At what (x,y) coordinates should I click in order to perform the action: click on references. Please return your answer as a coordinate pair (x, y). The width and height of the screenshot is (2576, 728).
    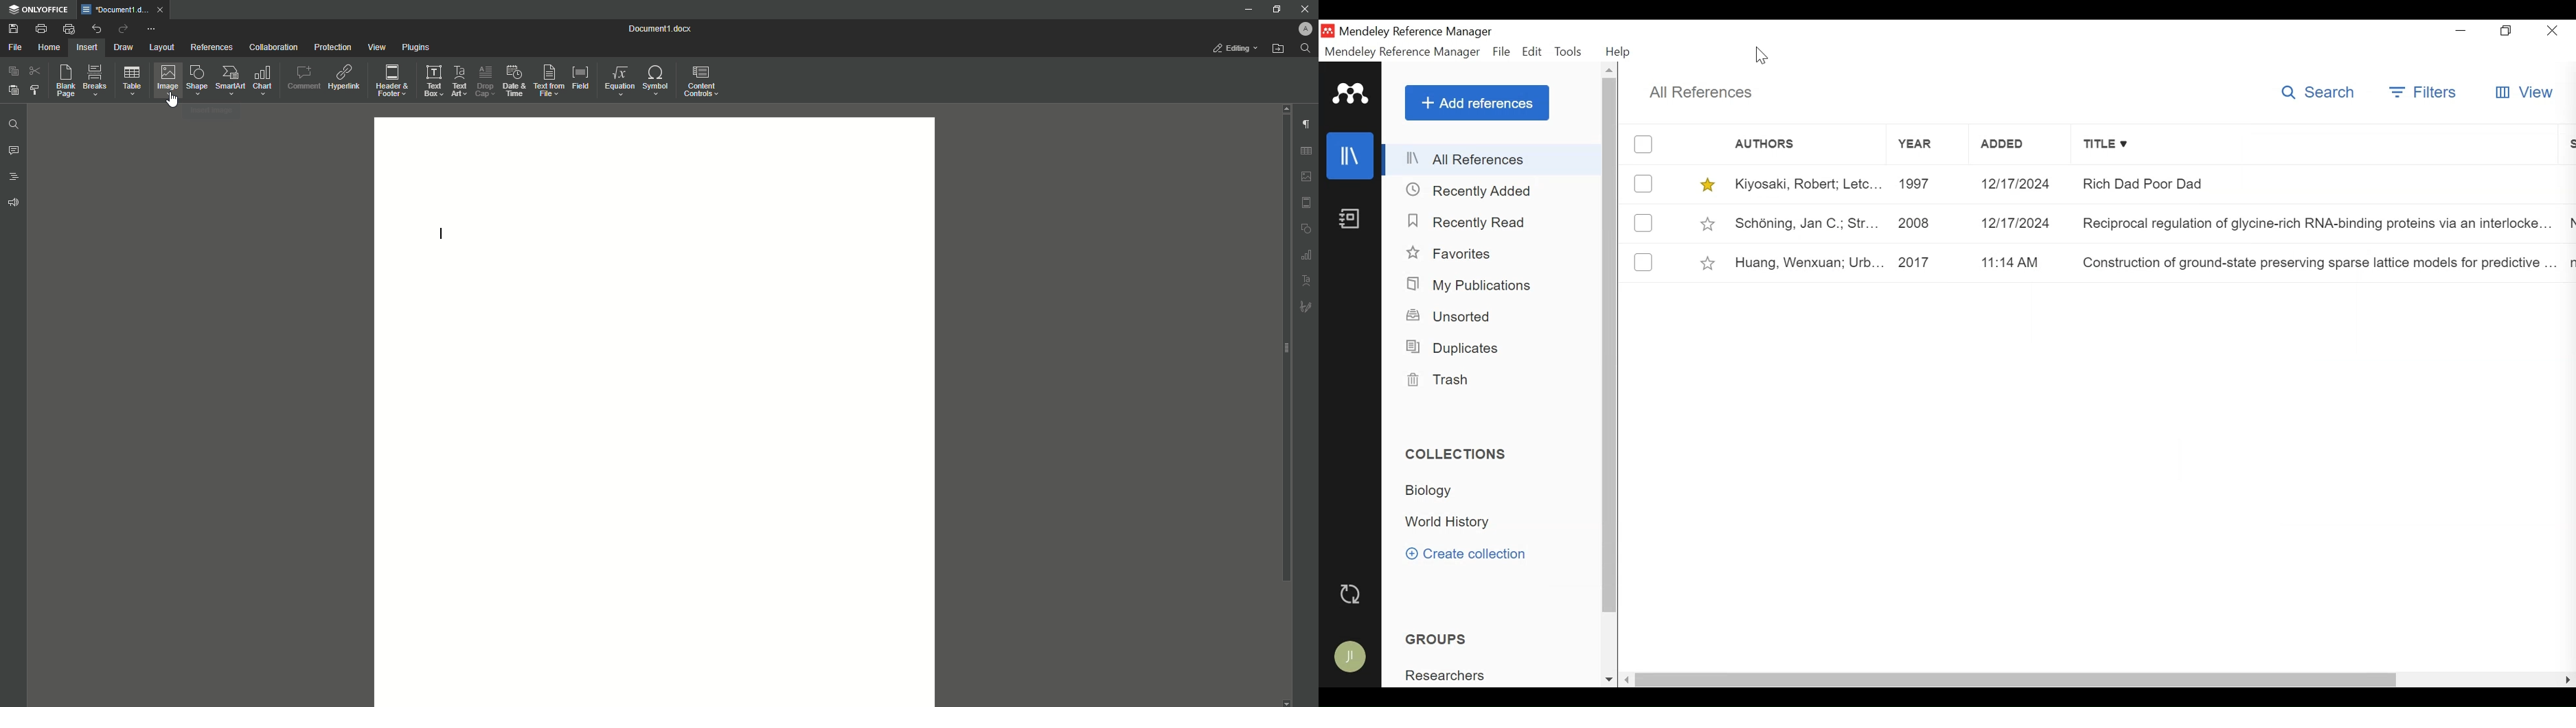
    Looking at the image, I should click on (1349, 156).